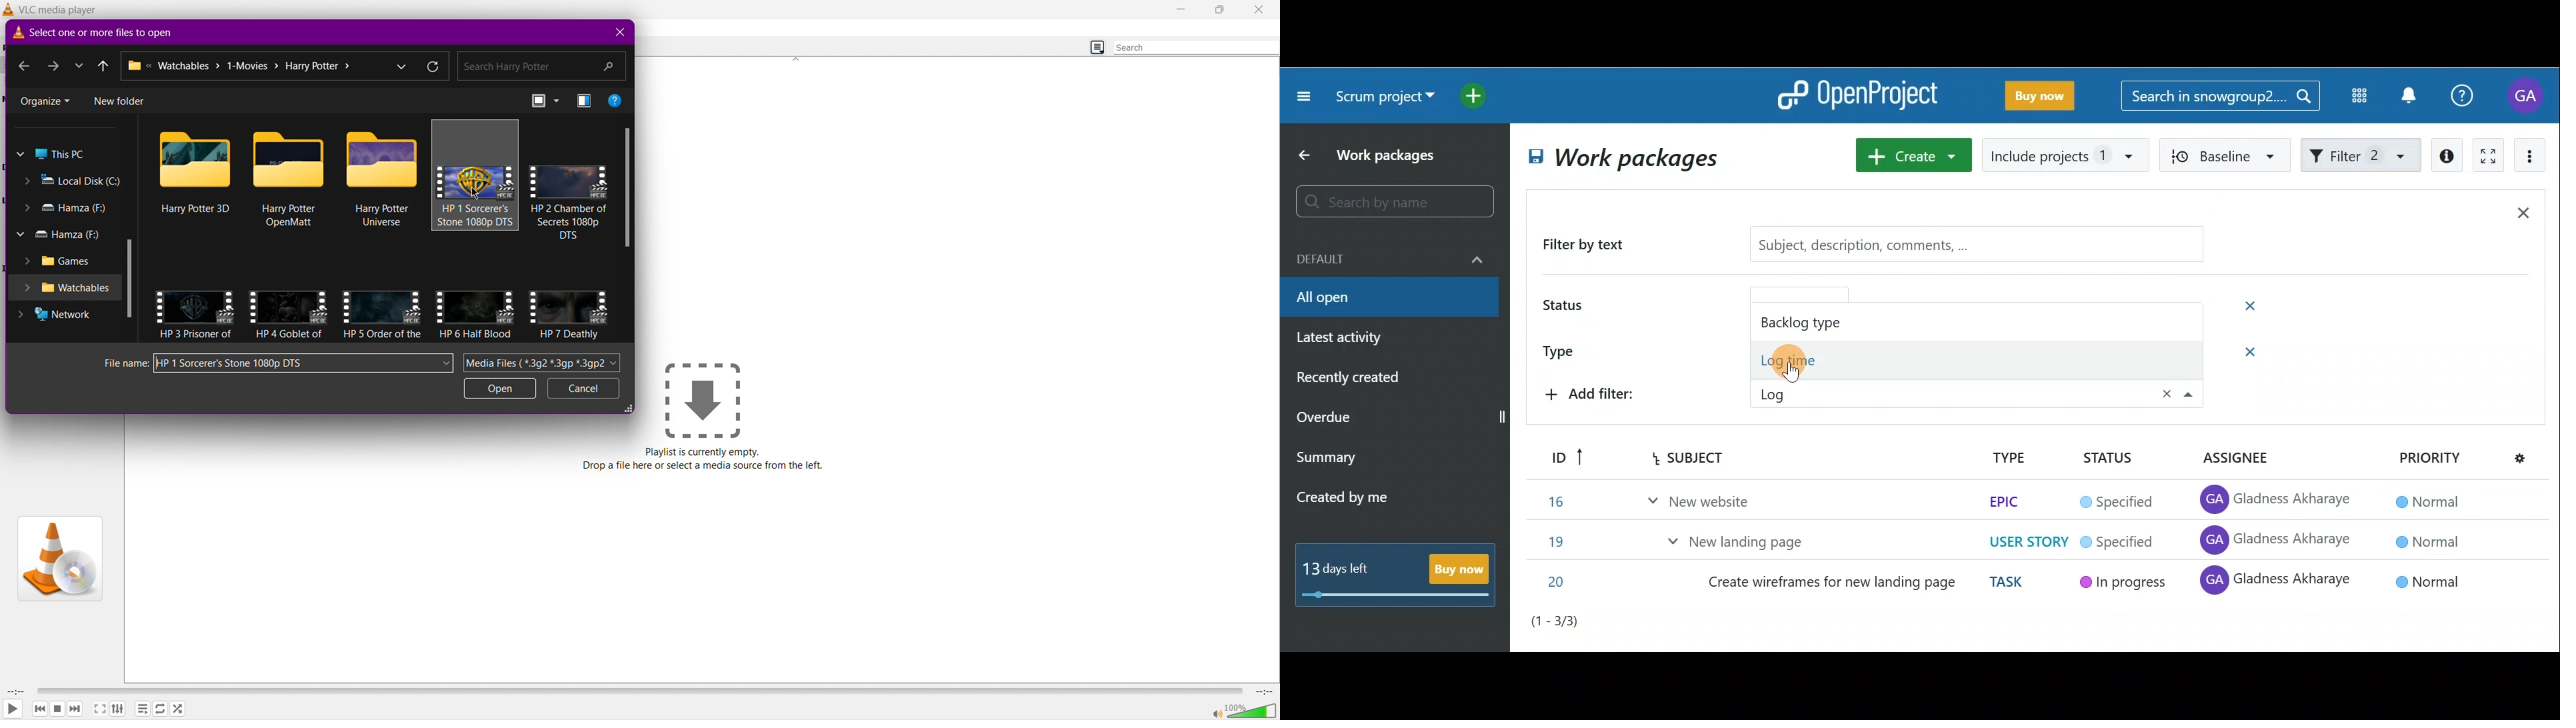 The width and height of the screenshot is (2576, 728). What do you see at coordinates (1402, 574) in the screenshot?
I see `Buy now` at bounding box center [1402, 574].